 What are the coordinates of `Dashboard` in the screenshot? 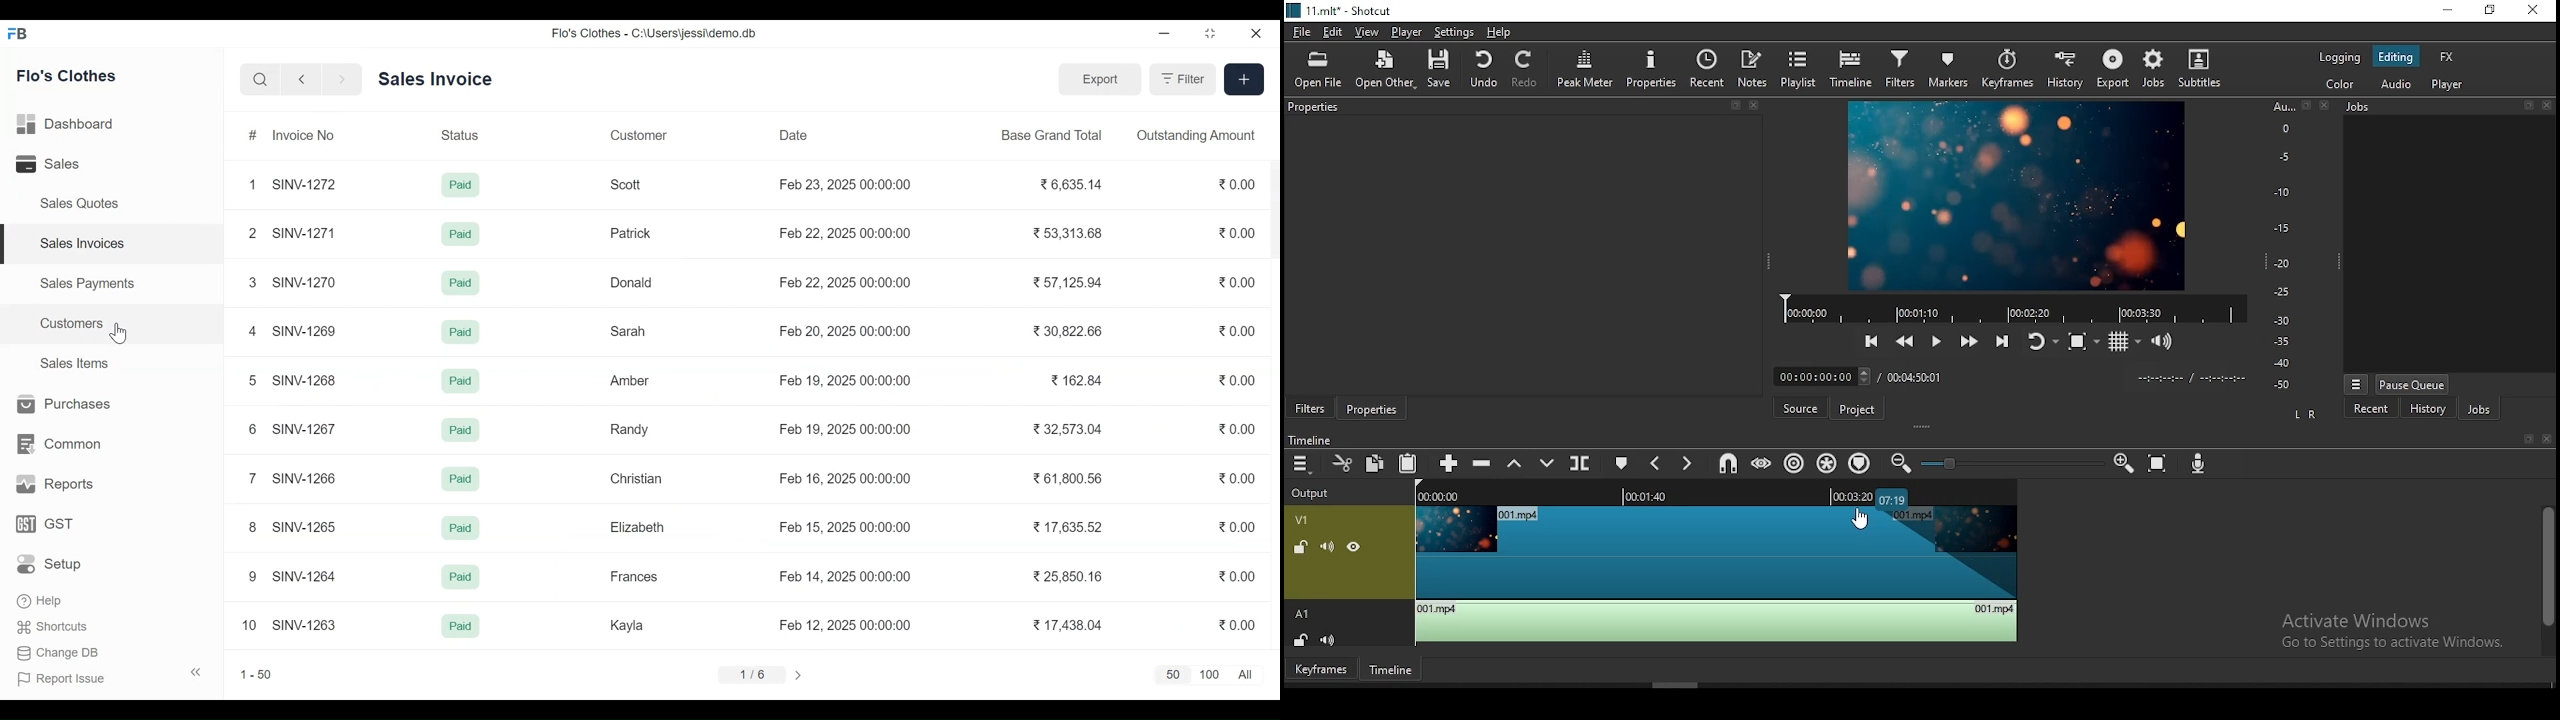 It's located at (69, 125).